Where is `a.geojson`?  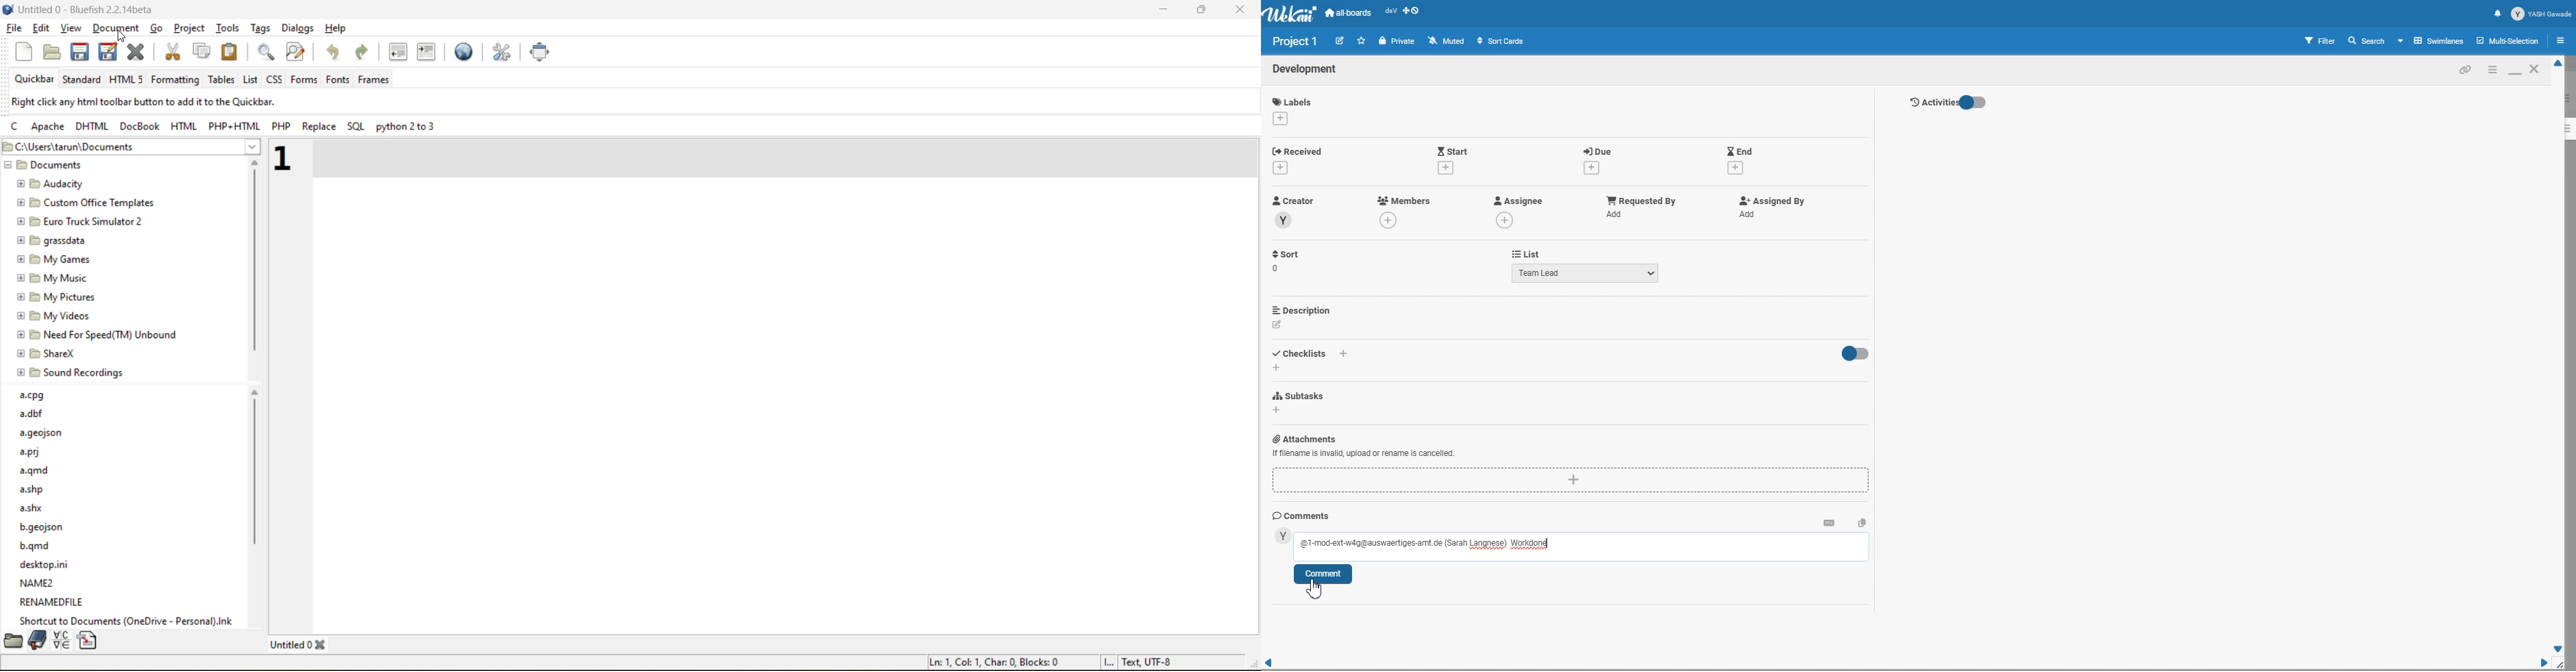 a.geojson is located at coordinates (43, 434).